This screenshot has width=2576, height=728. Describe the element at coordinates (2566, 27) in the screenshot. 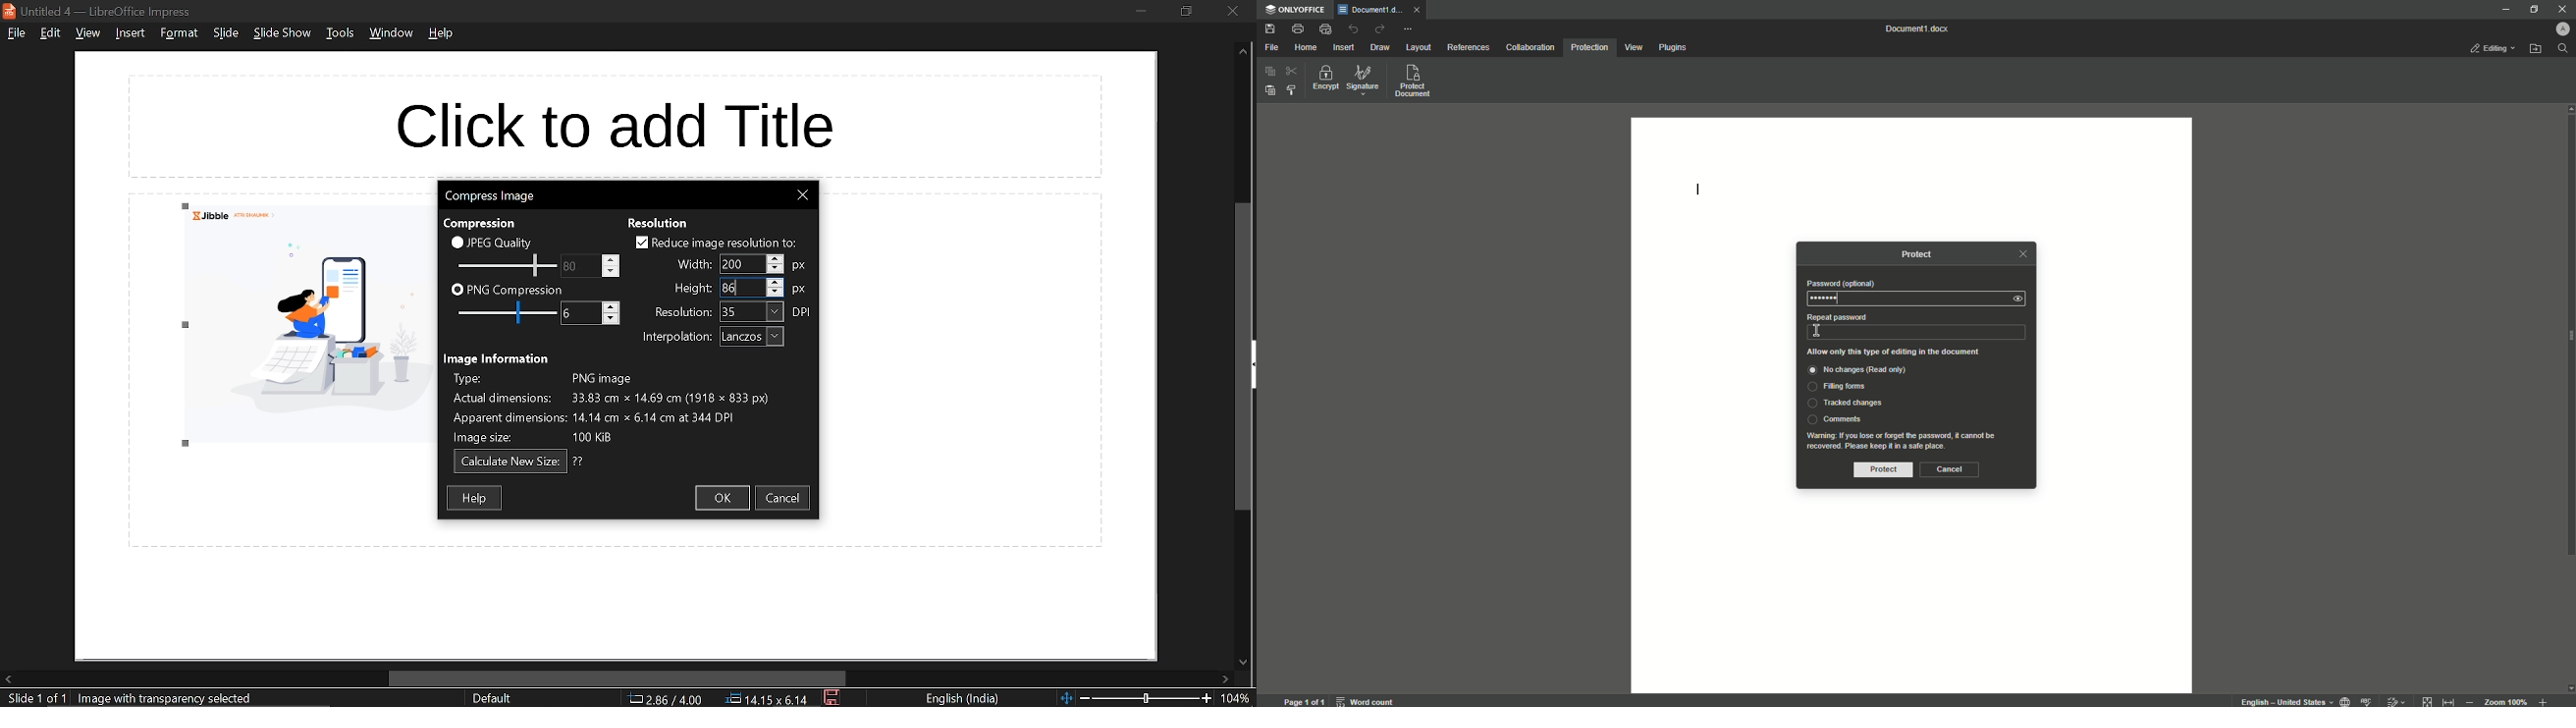

I see `Profile` at that location.